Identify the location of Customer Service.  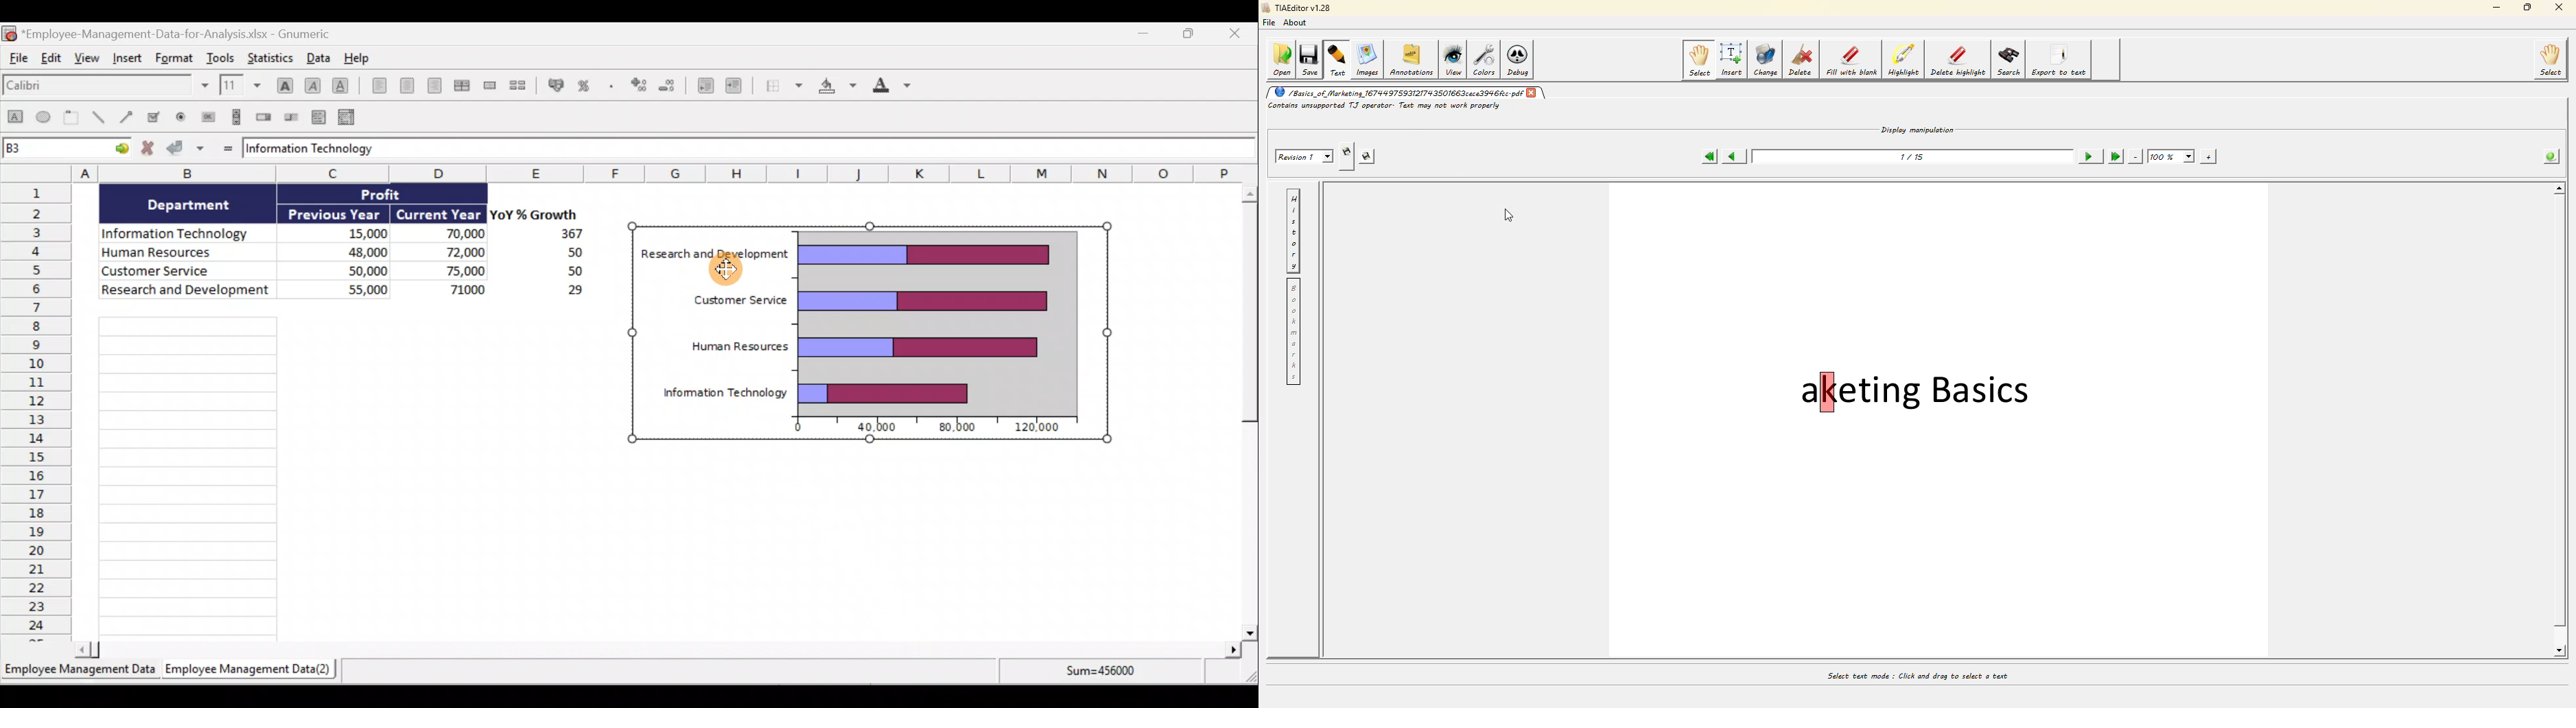
(732, 302).